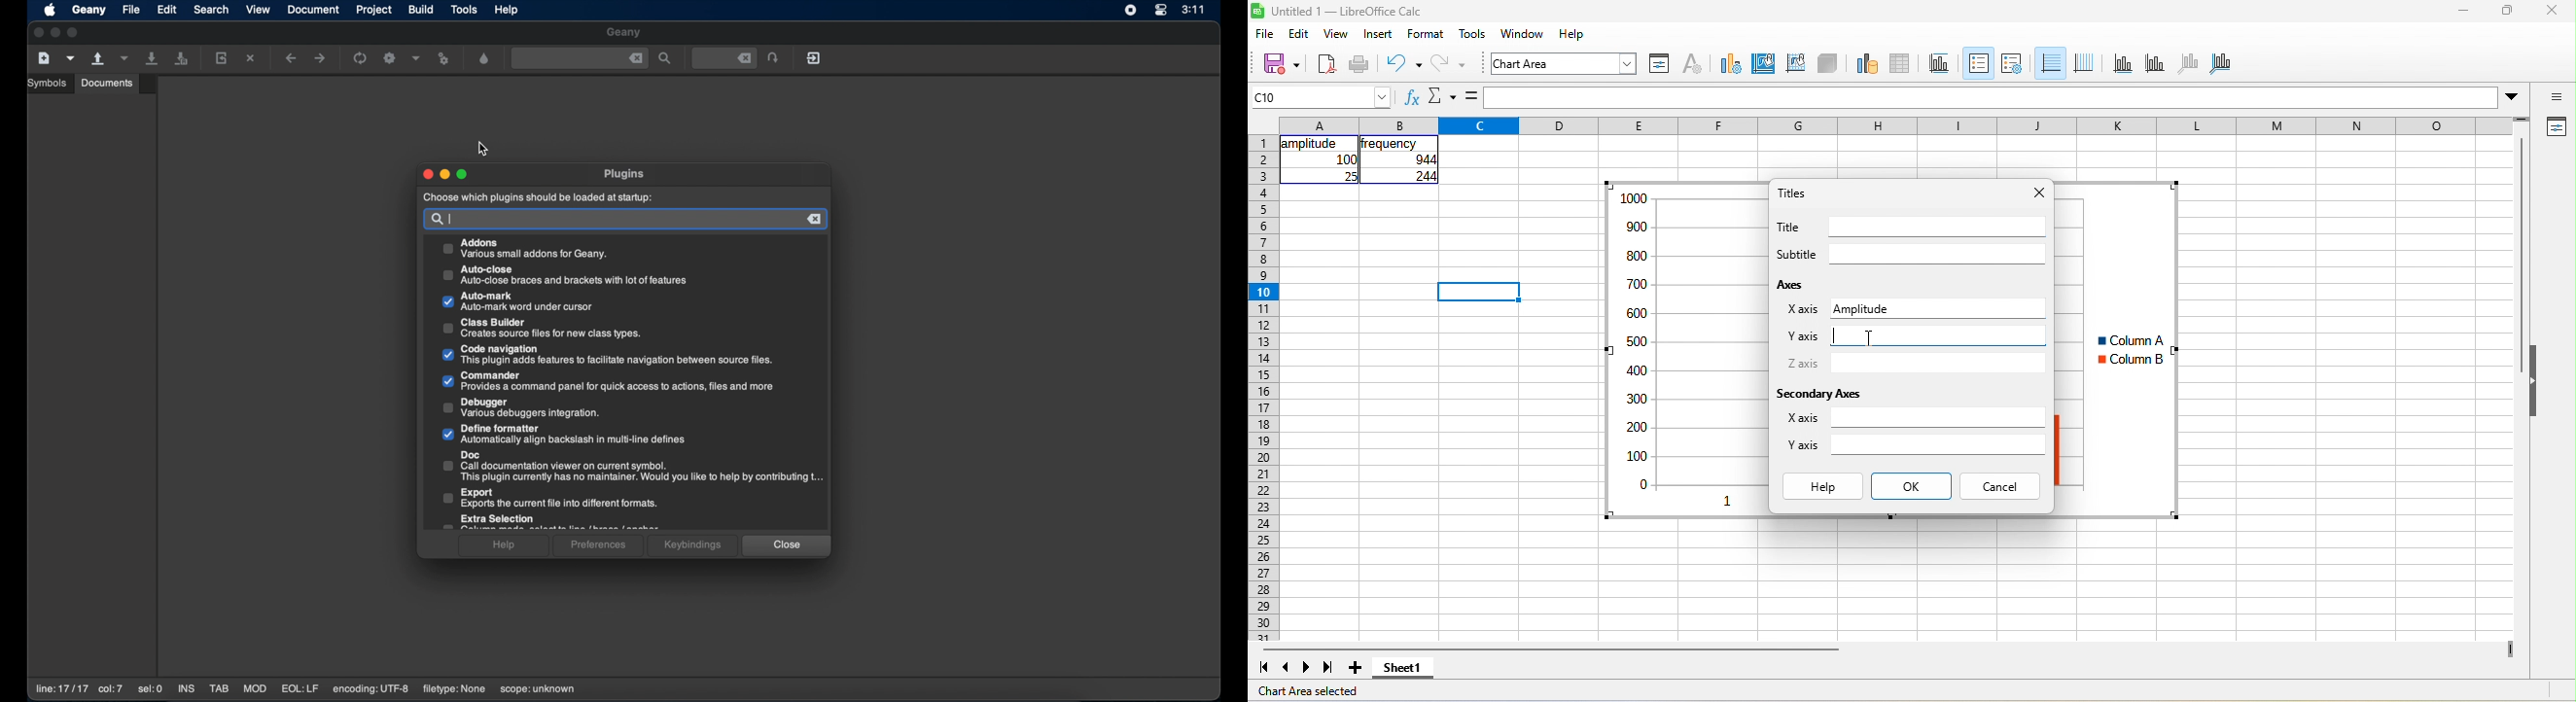  What do you see at coordinates (815, 58) in the screenshot?
I see `quit geany` at bounding box center [815, 58].